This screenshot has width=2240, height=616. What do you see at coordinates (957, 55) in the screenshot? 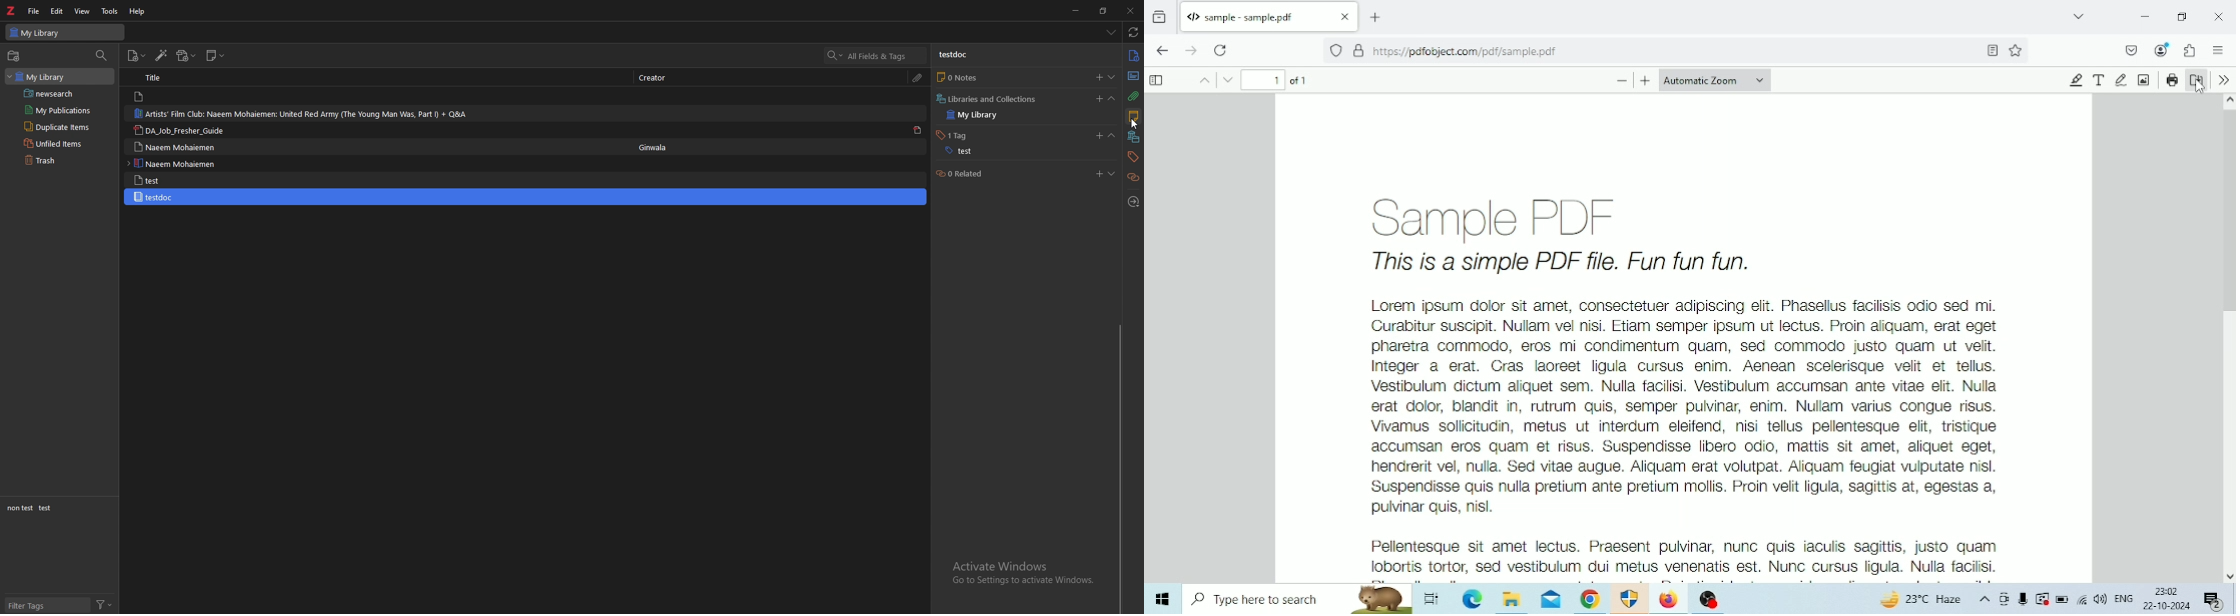
I see `testdoc` at bounding box center [957, 55].